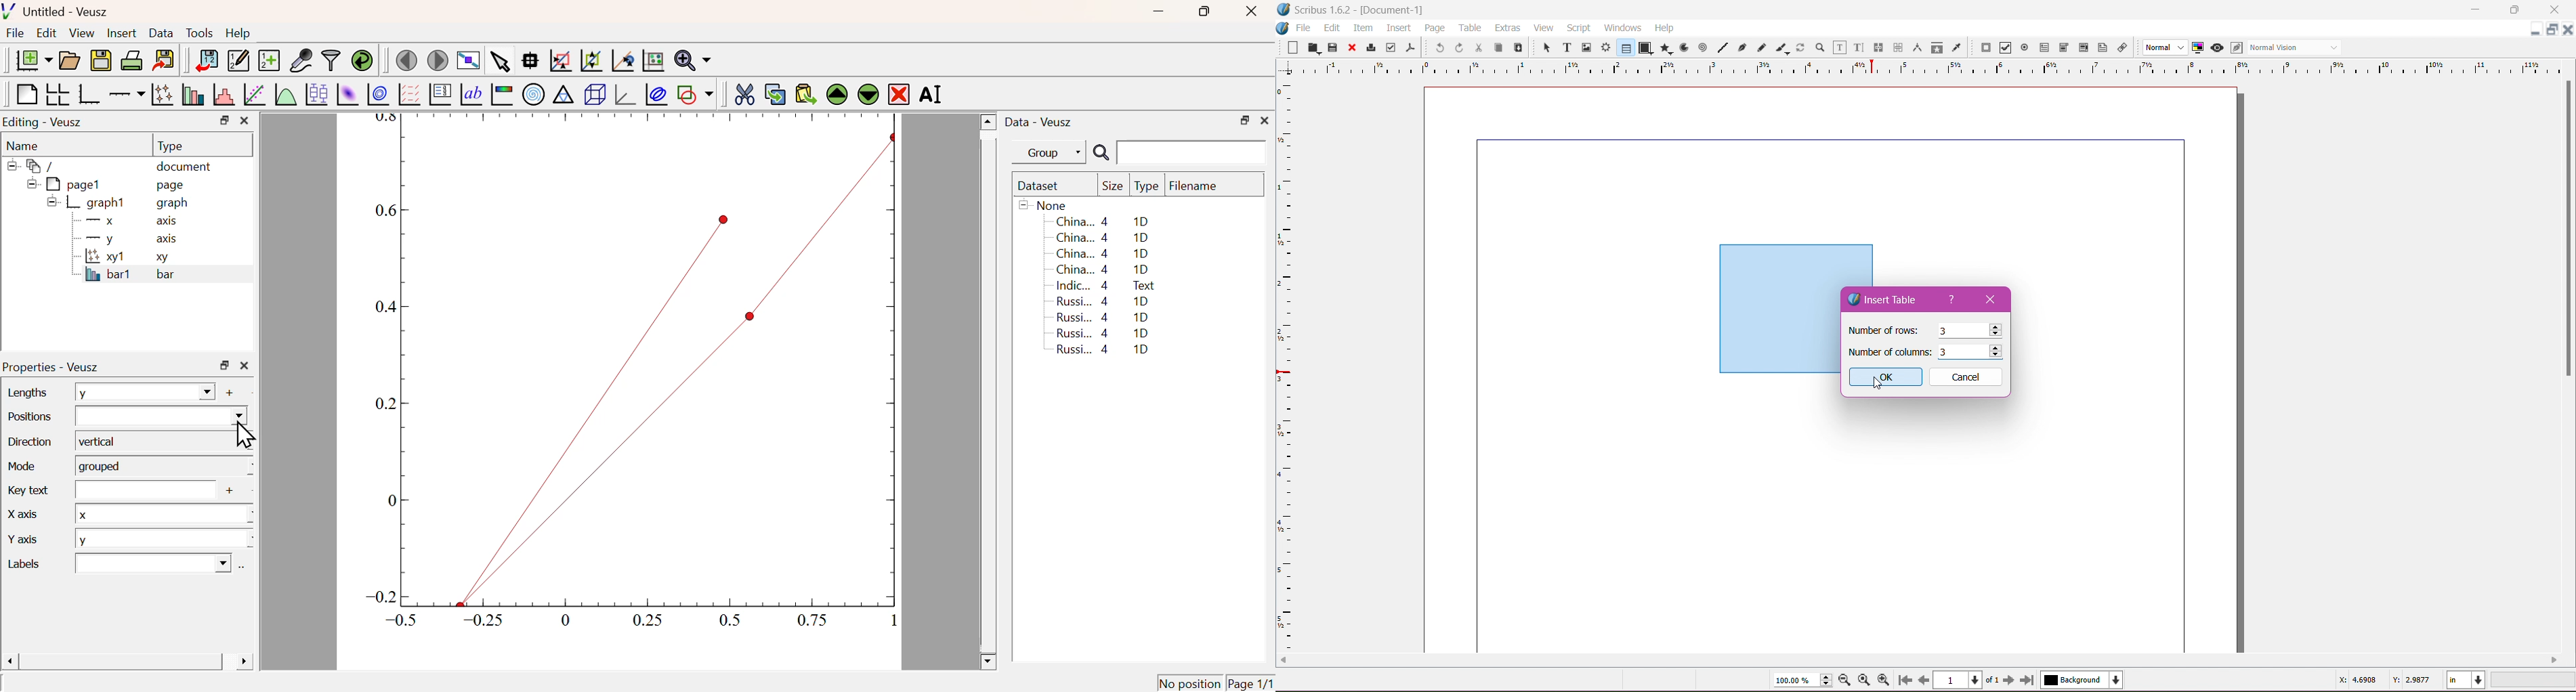 Image resolution: width=2576 pixels, height=700 pixels. I want to click on Zoom in or out, so click(1816, 47).